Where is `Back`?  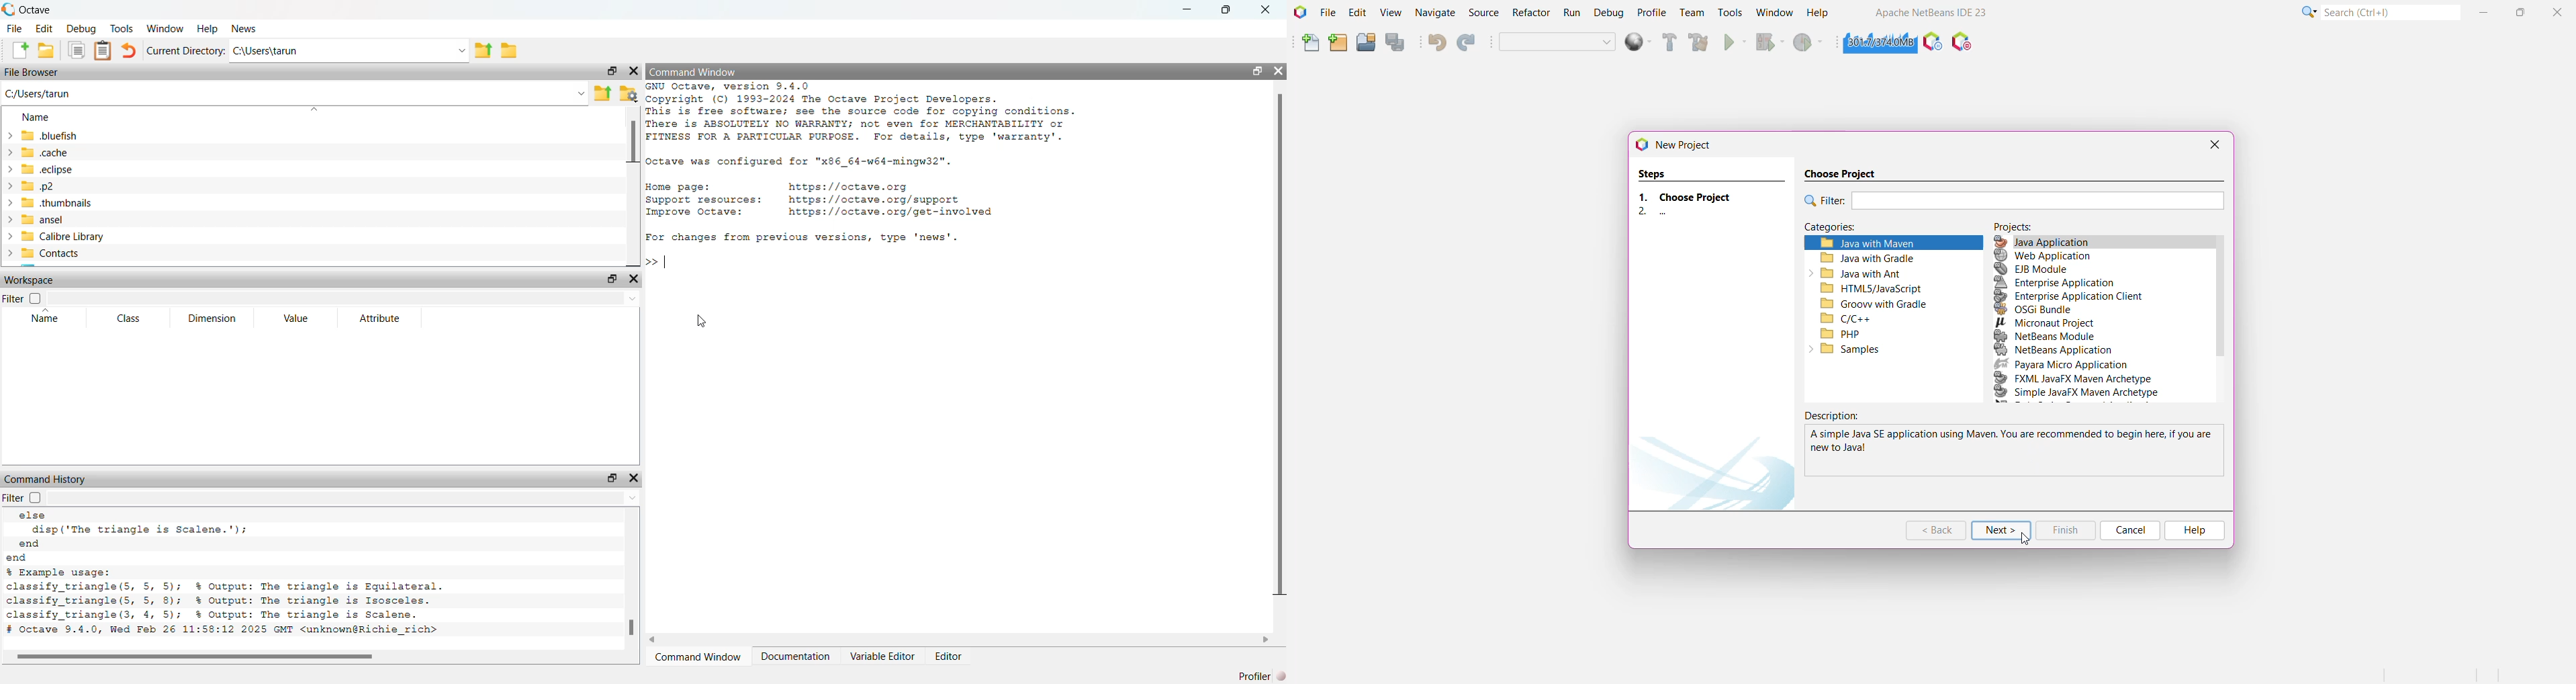
Back is located at coordinates (1937, 531).